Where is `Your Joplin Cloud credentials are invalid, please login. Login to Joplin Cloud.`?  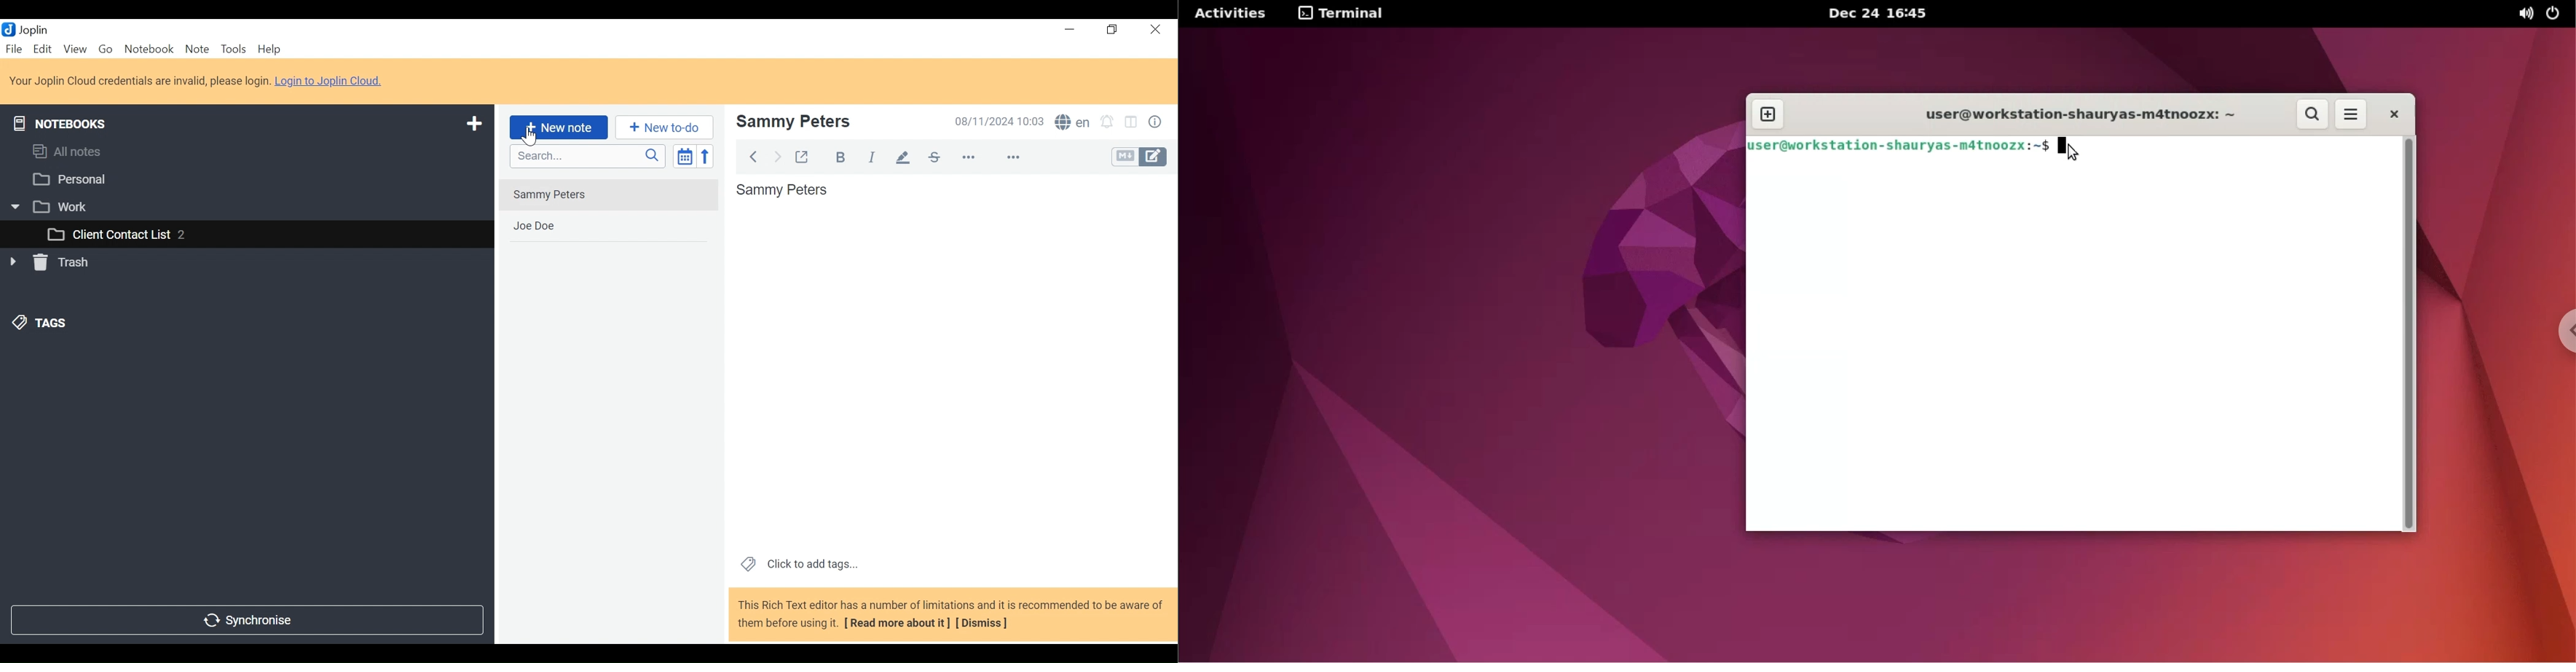 Your Joplin Cloud credentials are invalid, please login. Login to Joplin Cloud. is located at coordinates (198, 80).